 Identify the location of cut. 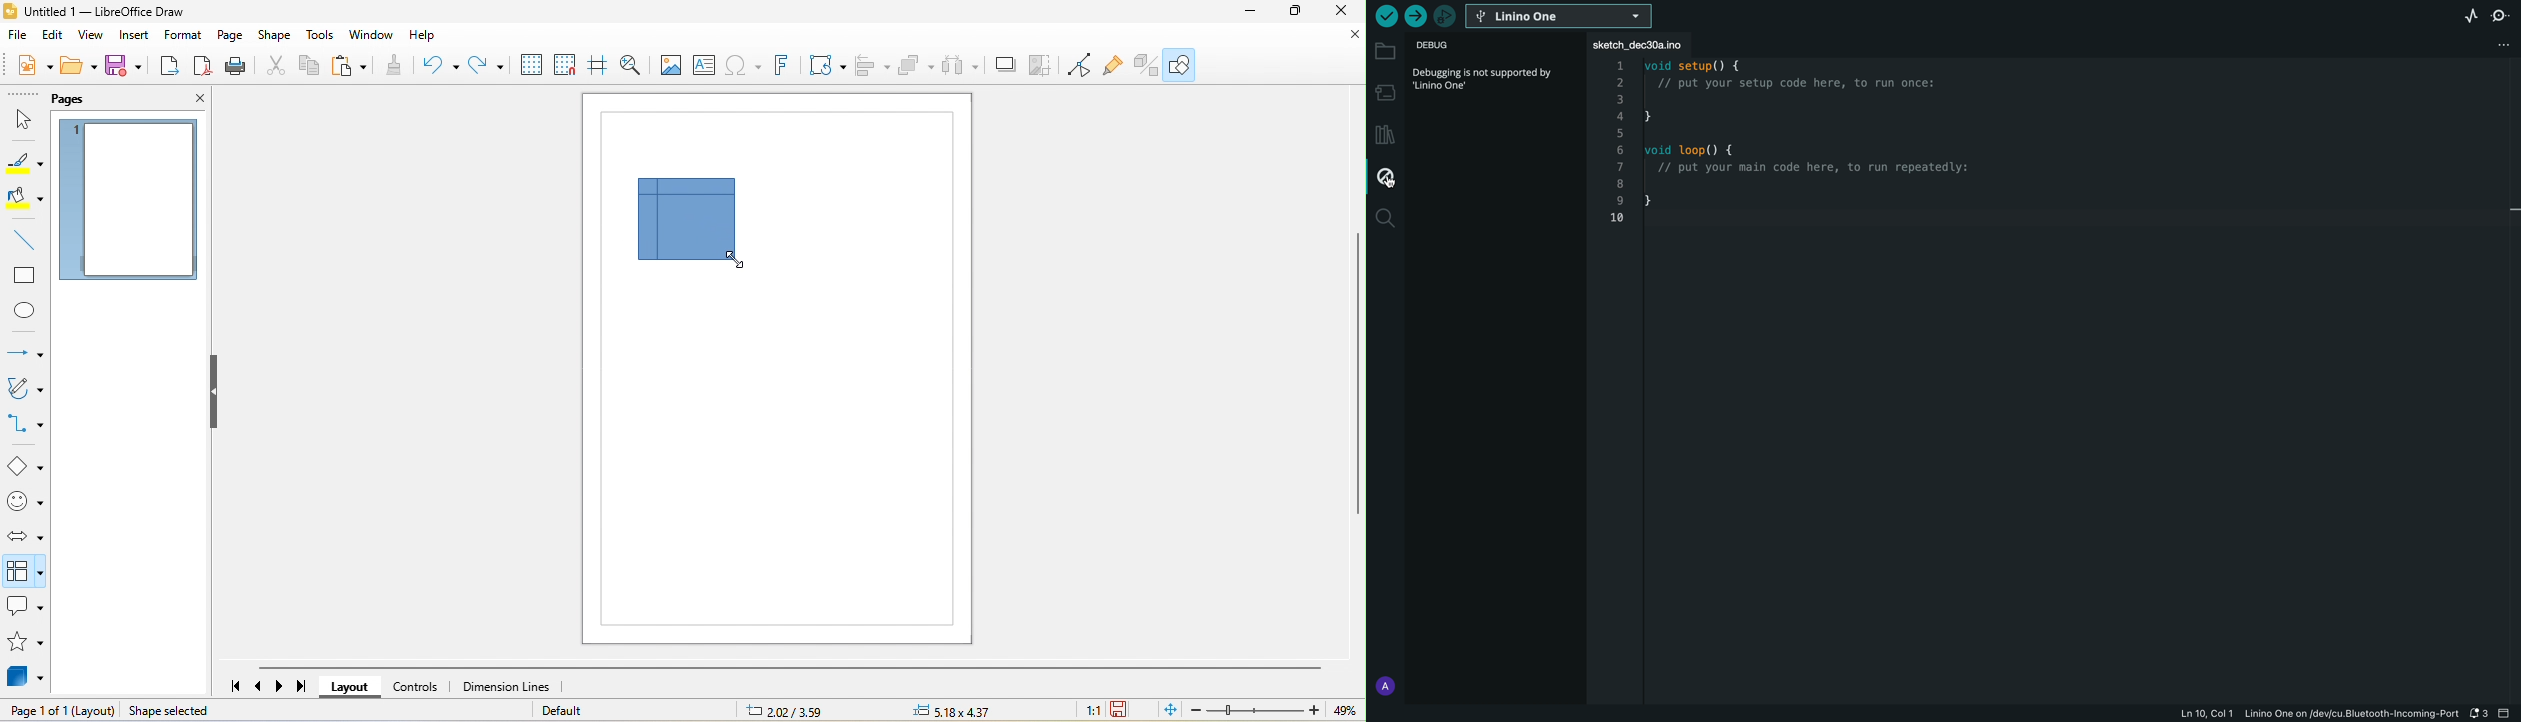
(276, 68).